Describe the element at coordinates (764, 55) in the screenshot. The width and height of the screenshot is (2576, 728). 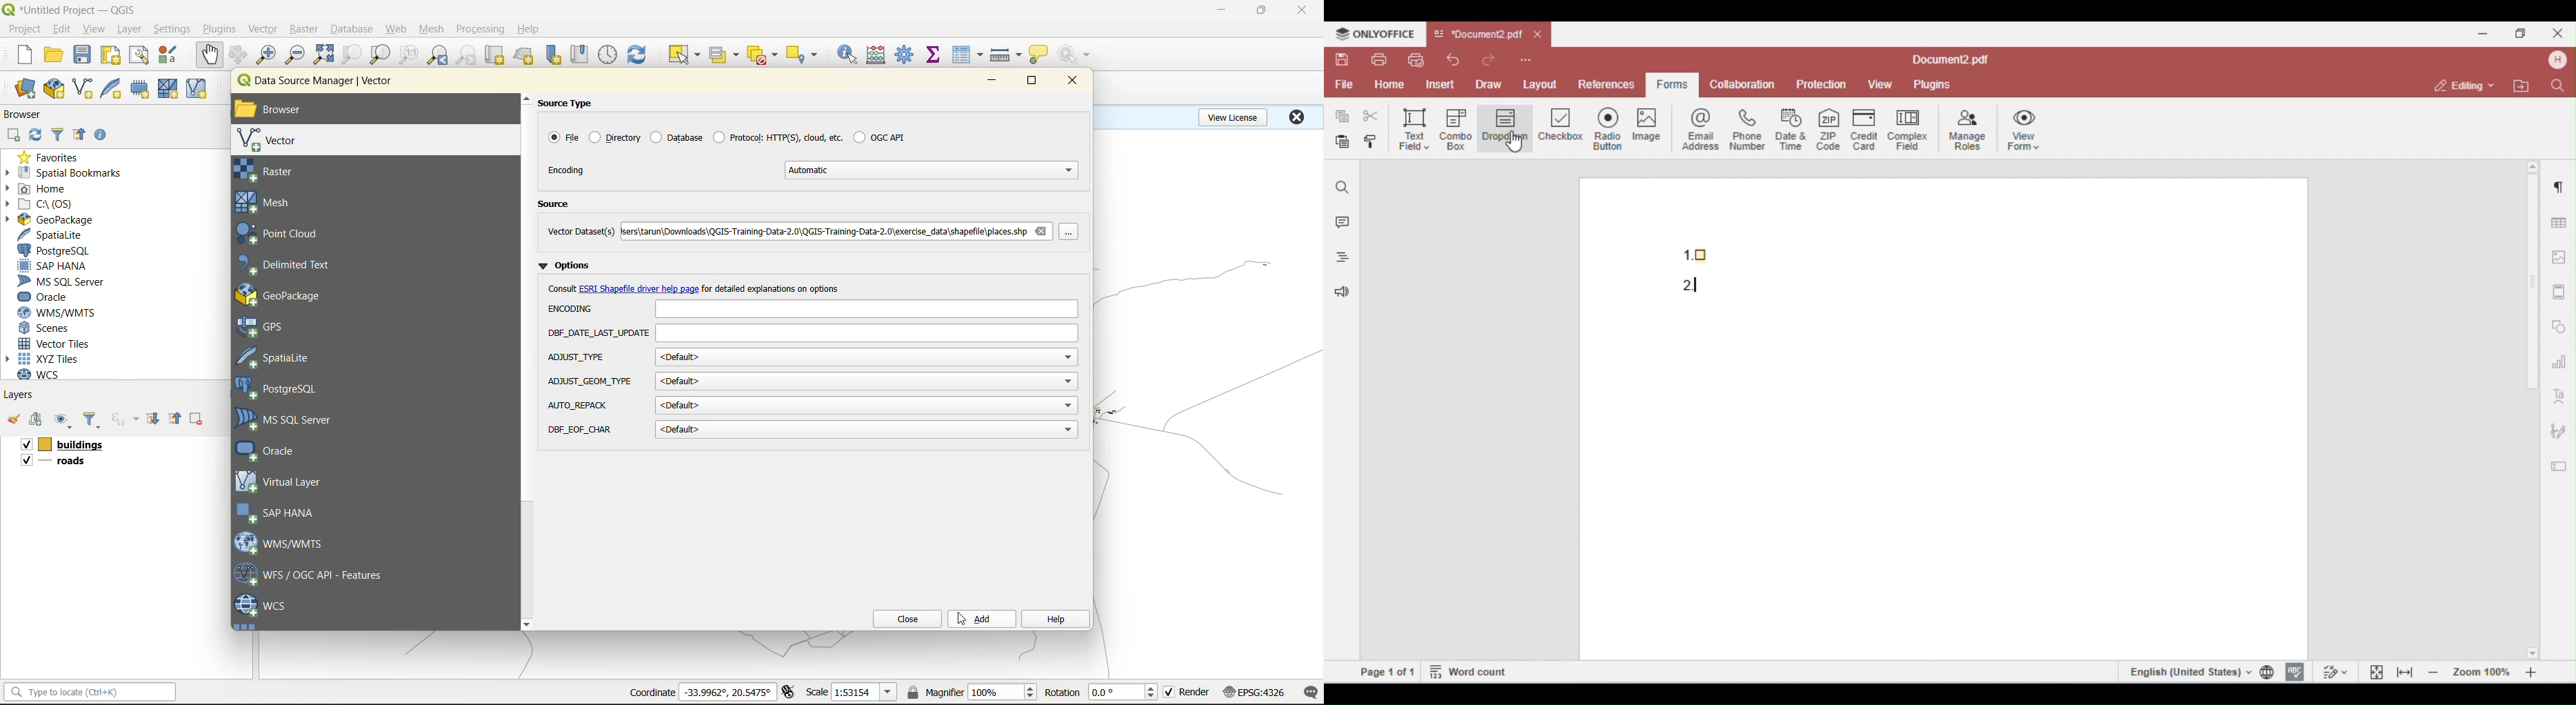
I see `deselect value` at that location.